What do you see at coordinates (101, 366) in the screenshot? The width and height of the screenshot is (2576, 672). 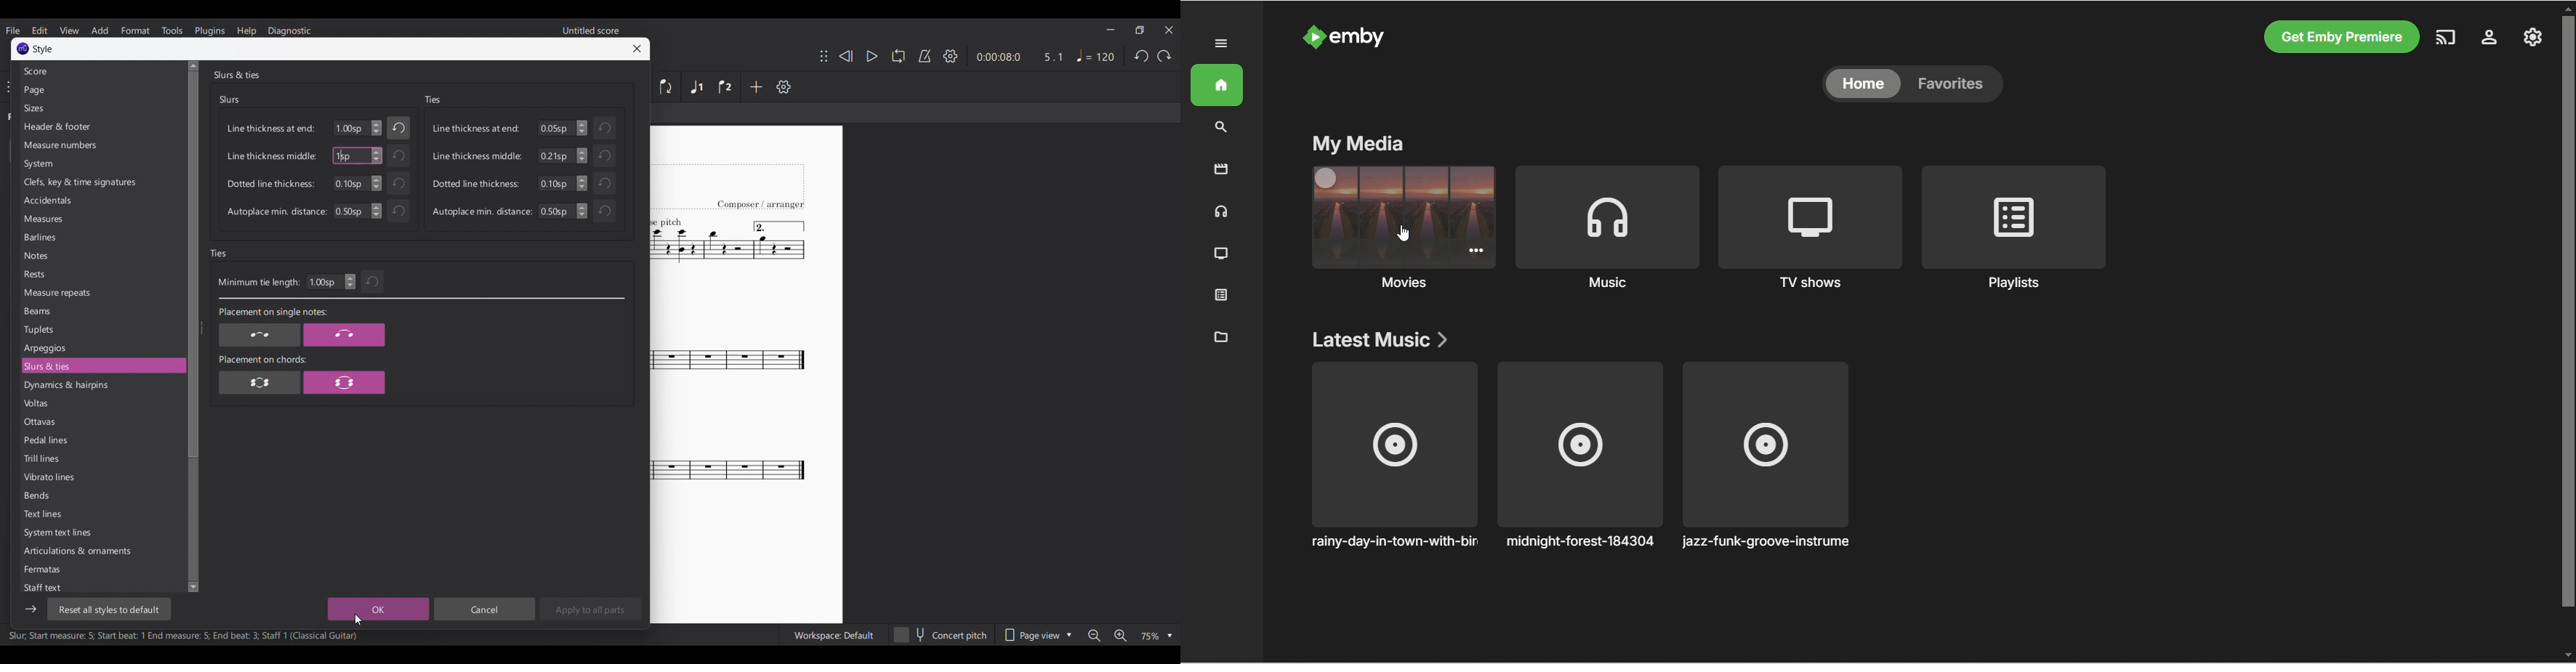 I see `Slurs & ties, current selection highlighted` at bounding box center [101, 366].